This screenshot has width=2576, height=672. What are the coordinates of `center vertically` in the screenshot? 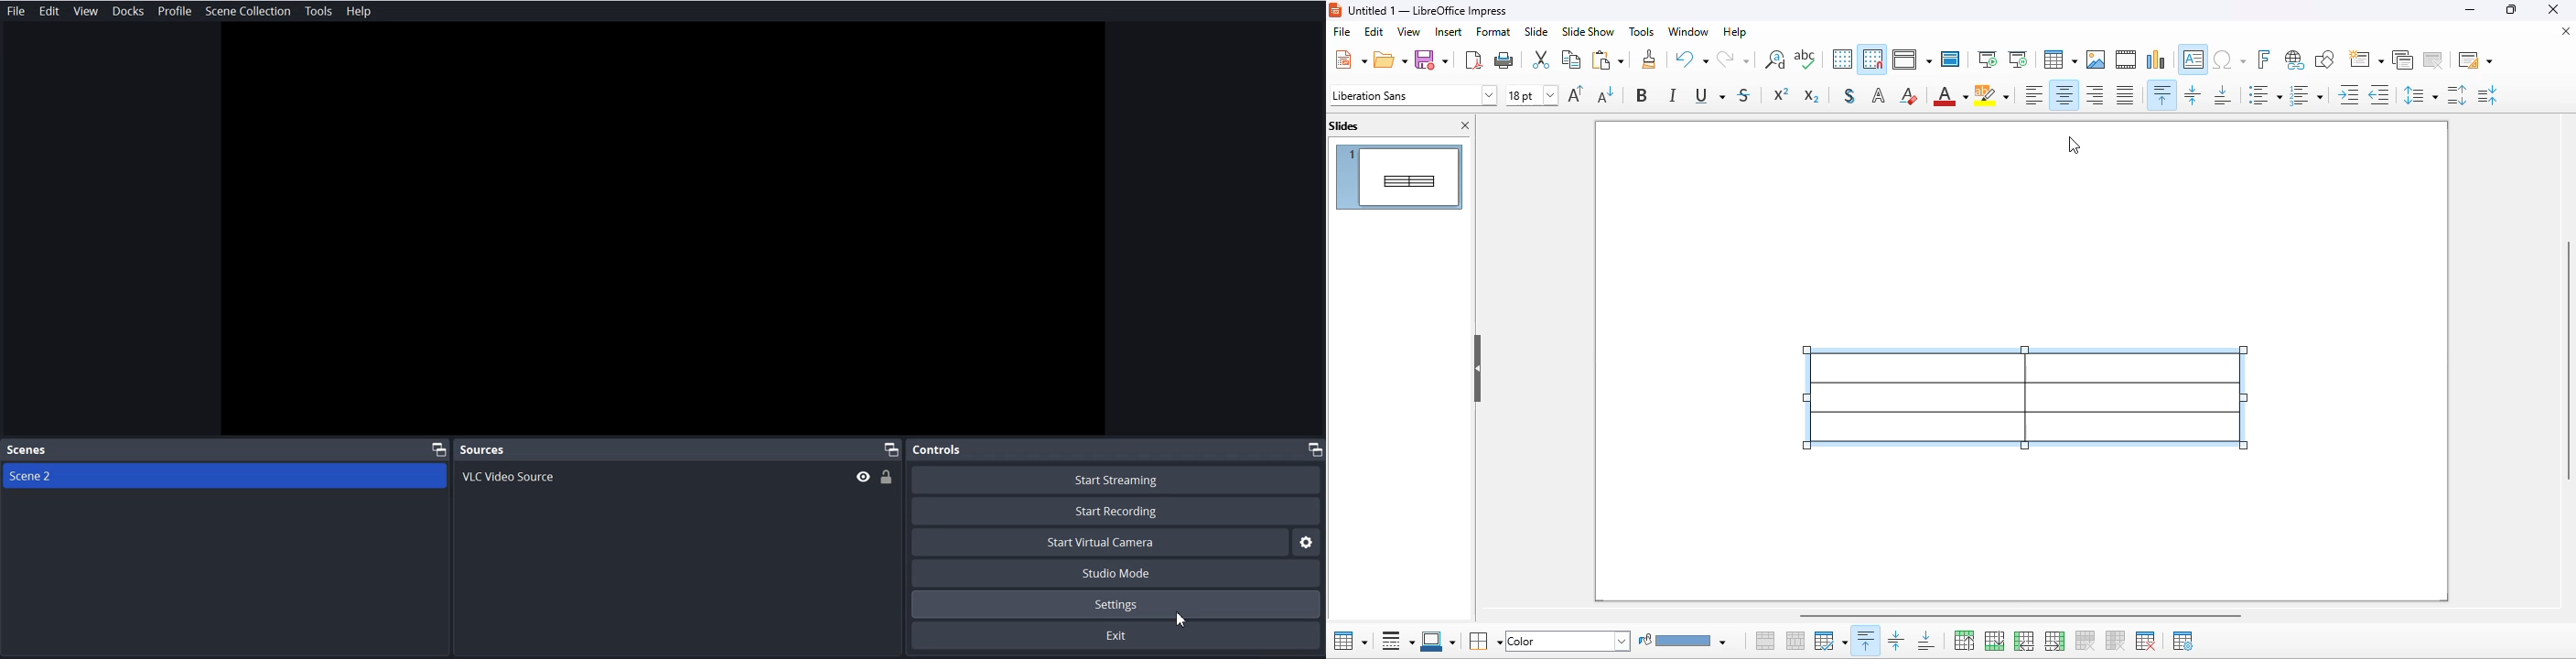 It's located at (1894, 640).